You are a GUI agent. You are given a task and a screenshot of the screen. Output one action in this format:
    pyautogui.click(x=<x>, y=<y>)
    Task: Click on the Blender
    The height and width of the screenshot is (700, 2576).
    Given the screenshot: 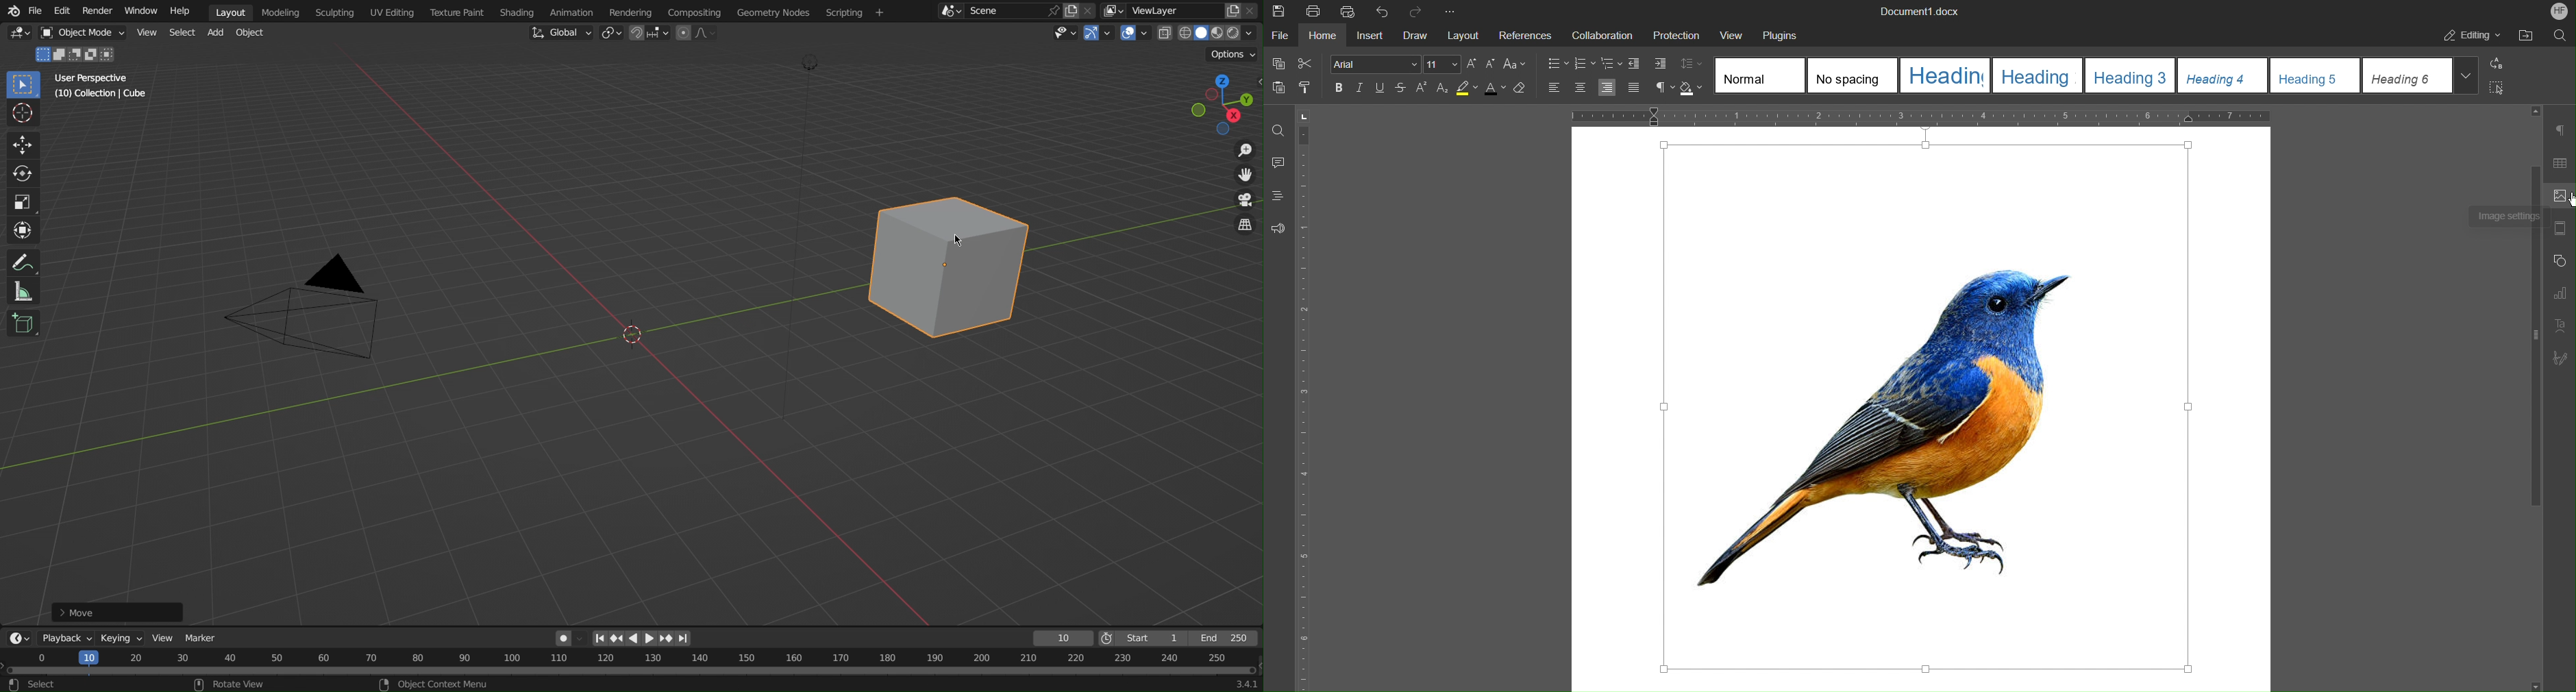 What is the action you would take?
    pyautogui.click(x=11, y=10)
    